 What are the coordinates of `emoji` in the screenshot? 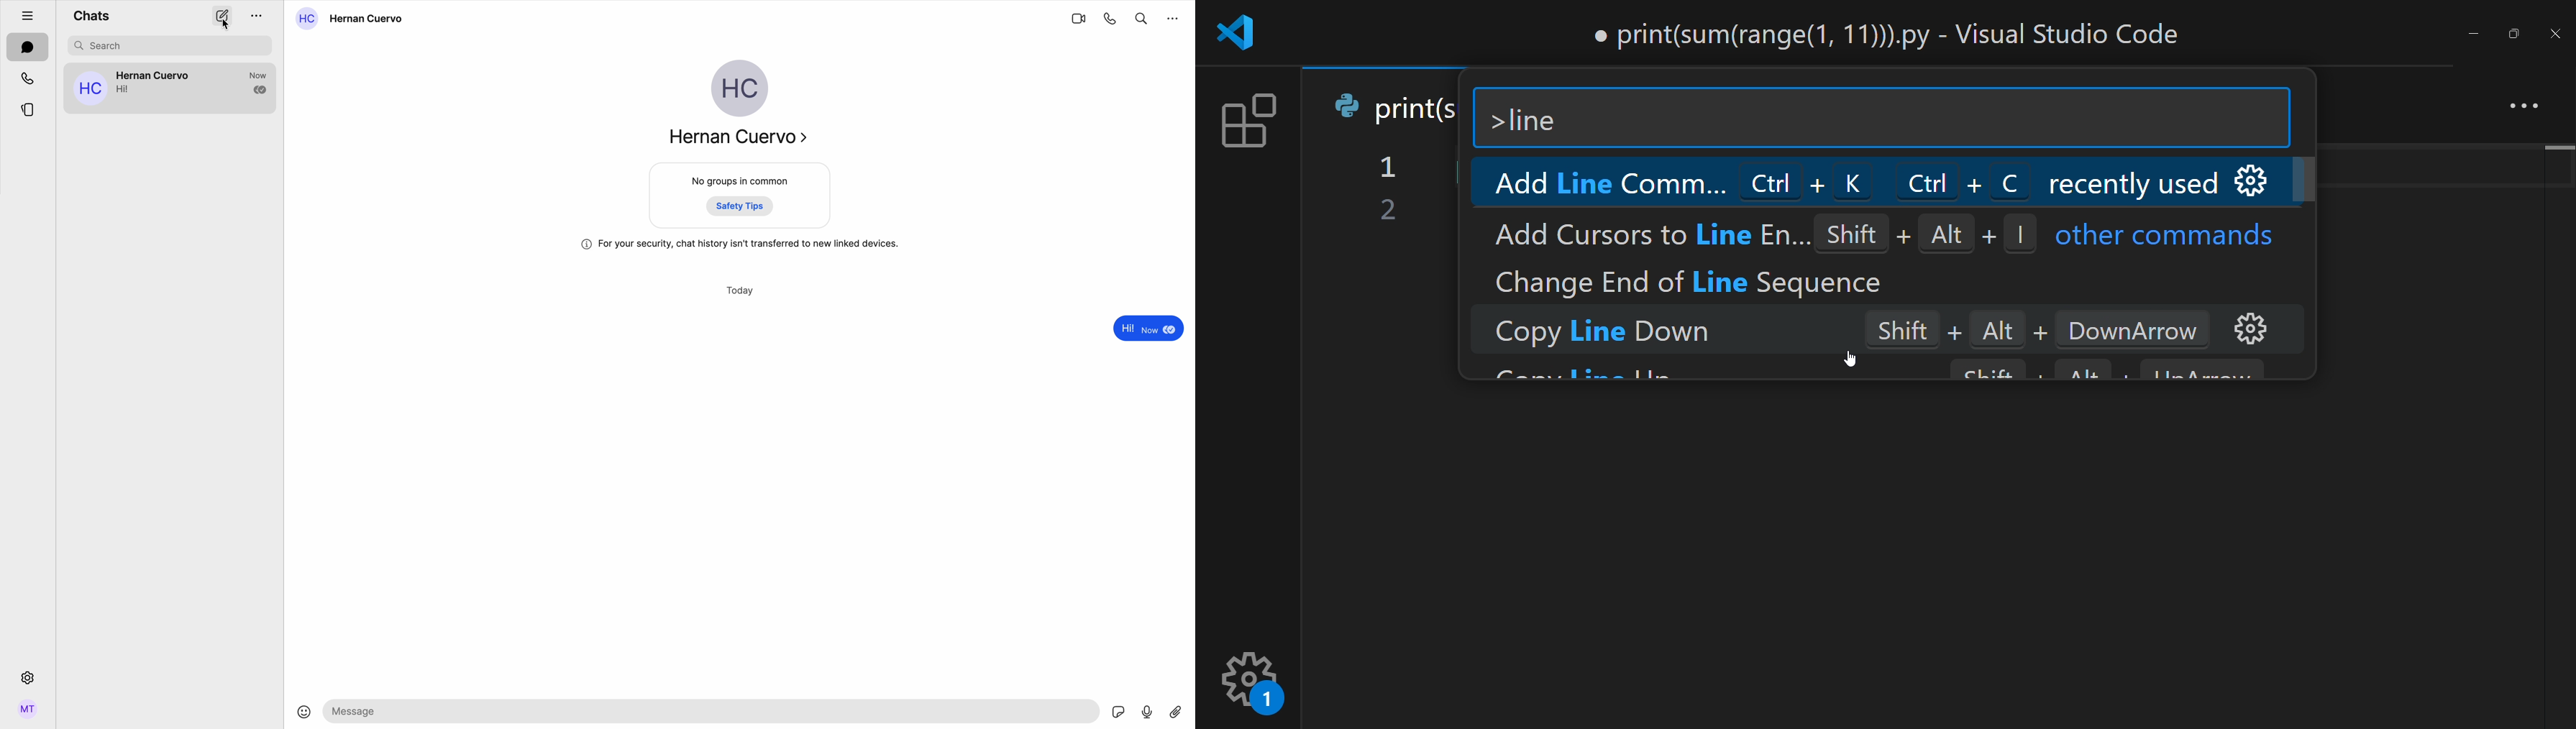 It's located at (304, 713).